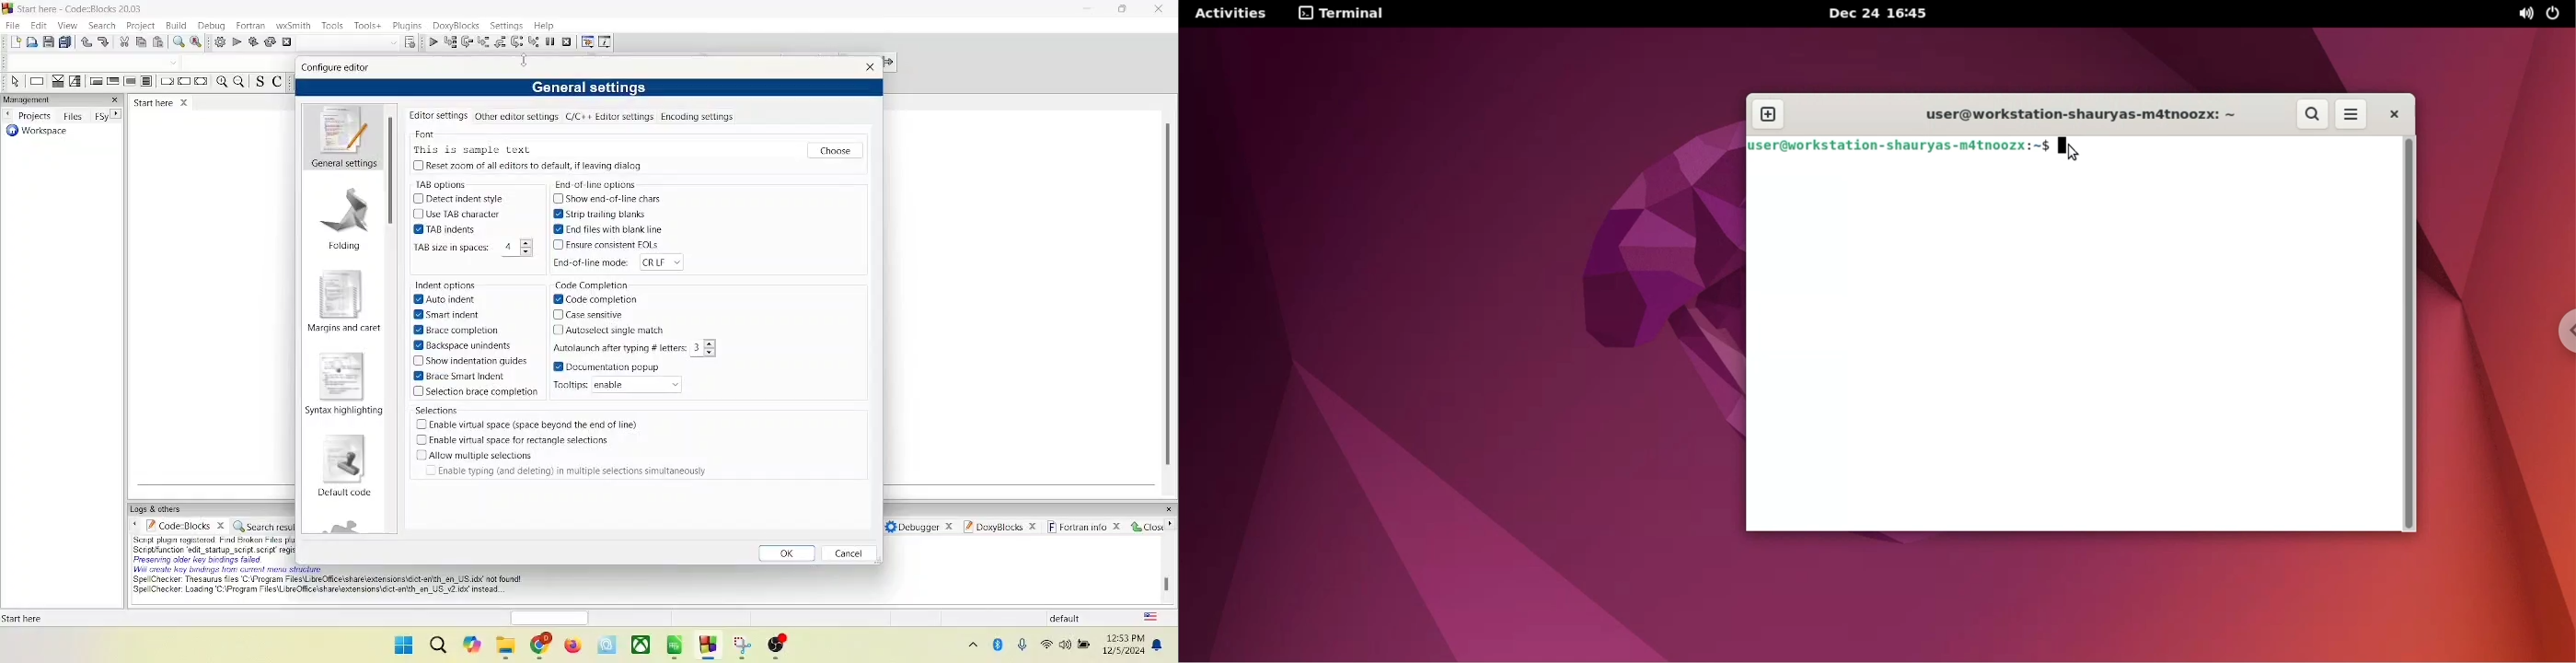 Image resolution: width=2576 pixels, height=672 pixels. I want to click on break instruction, so click(167, 81).